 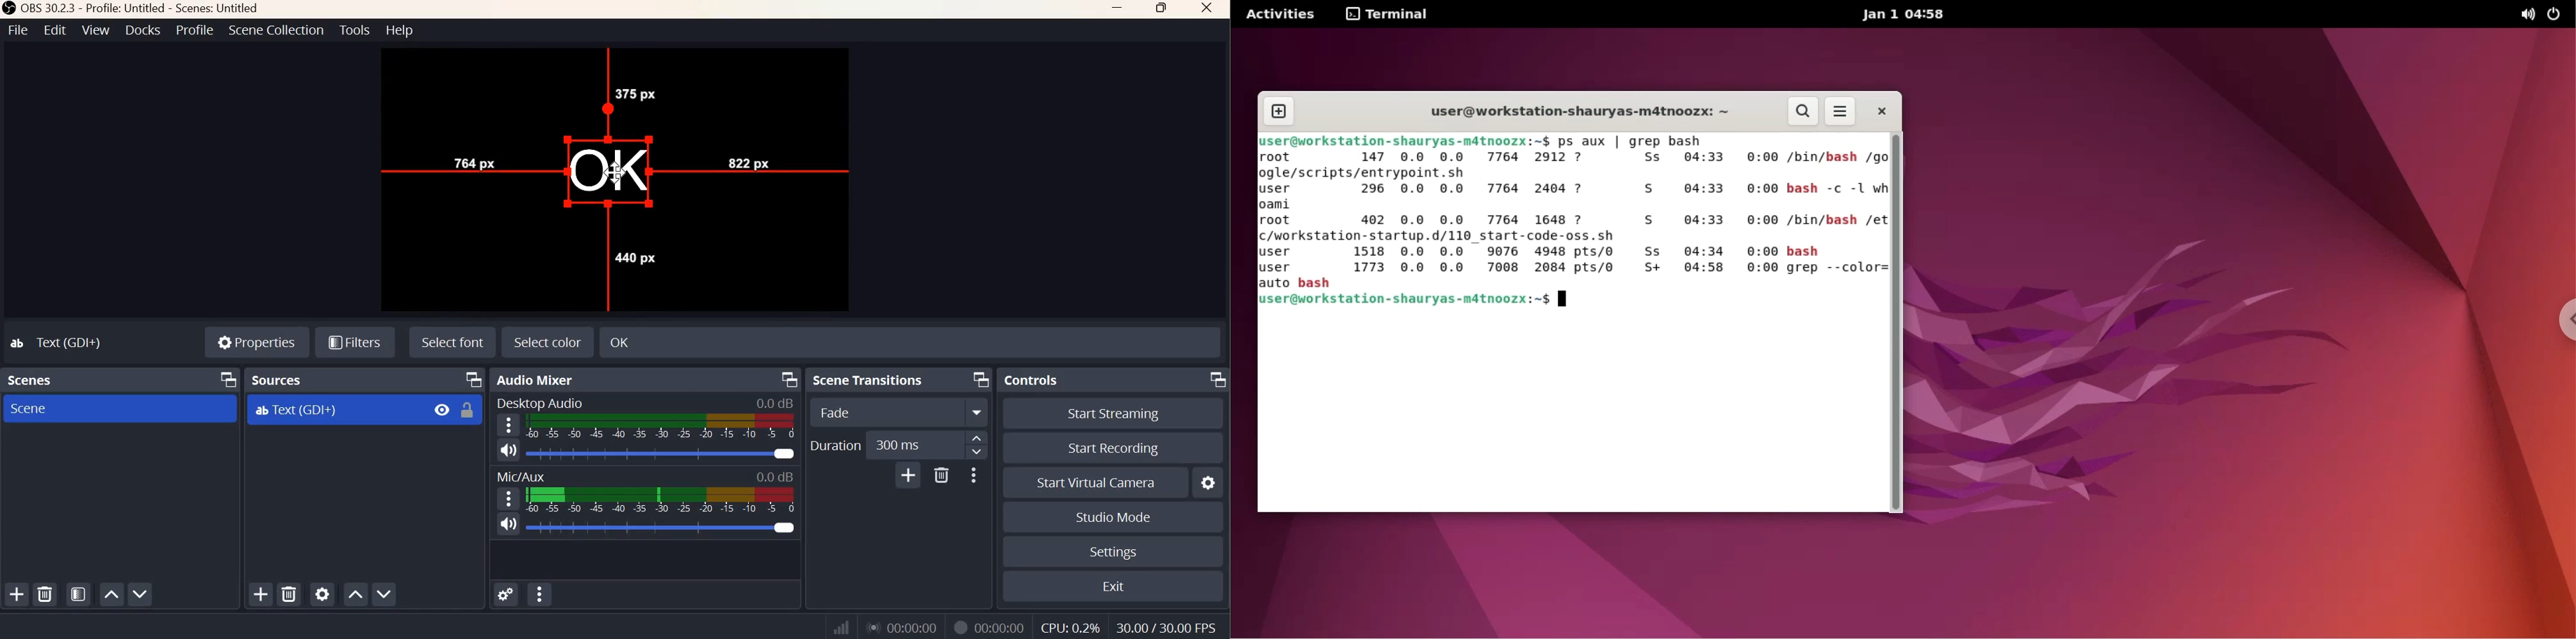 I want to click on Scene Collection, so click(x=276, y=30).